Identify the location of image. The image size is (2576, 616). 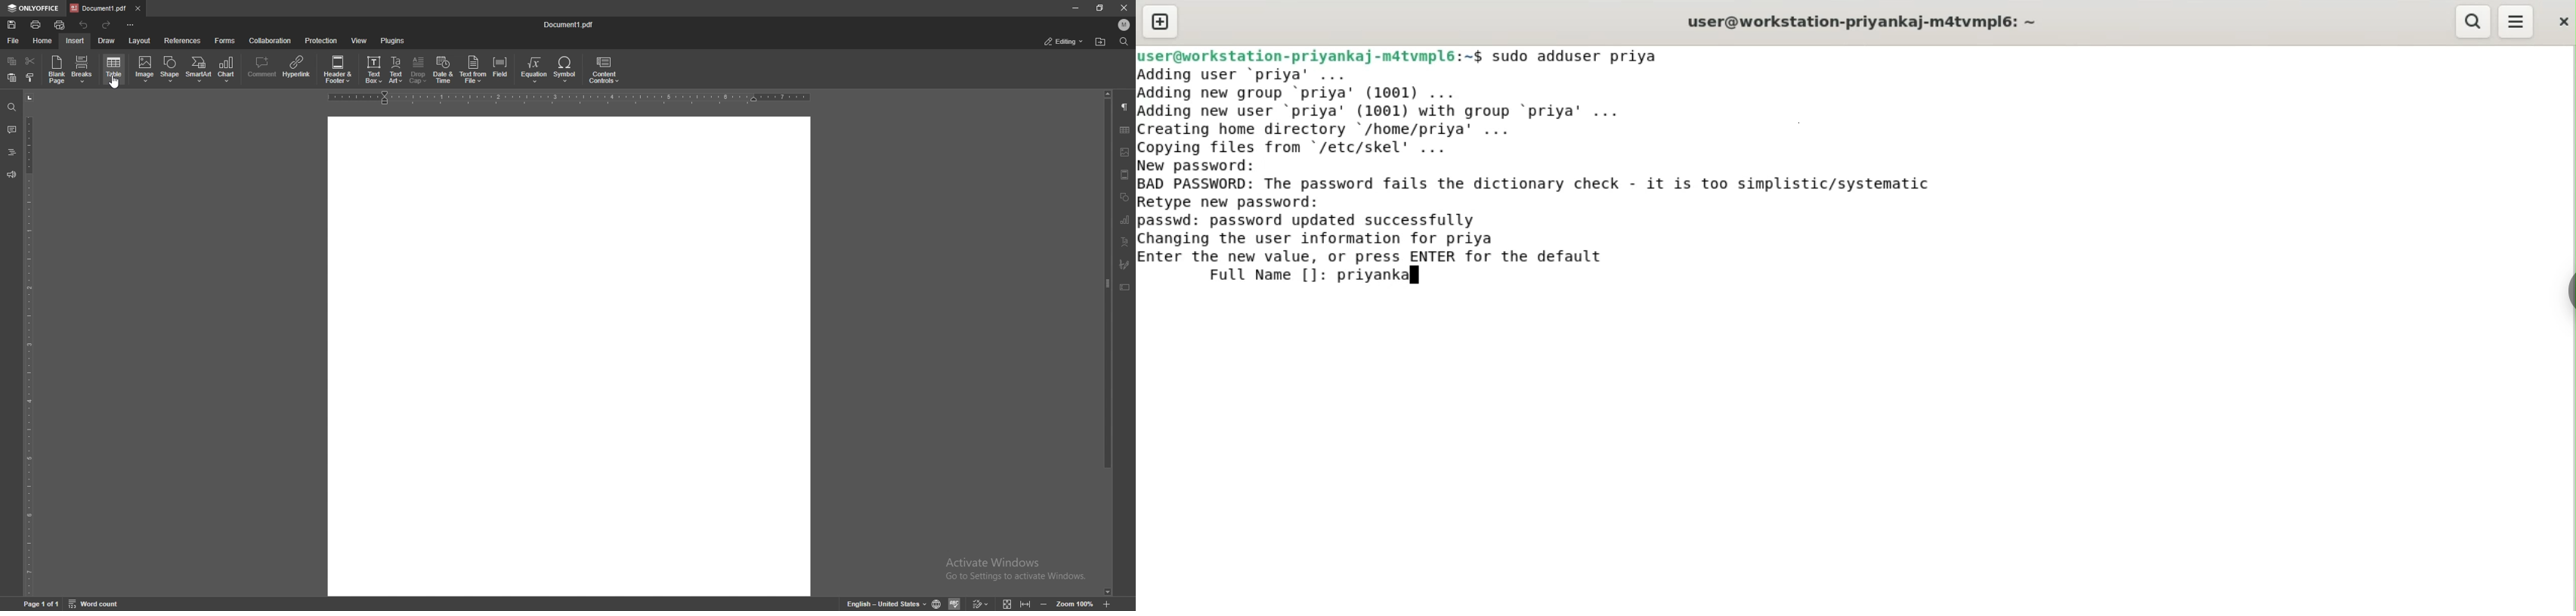
(145, 69).